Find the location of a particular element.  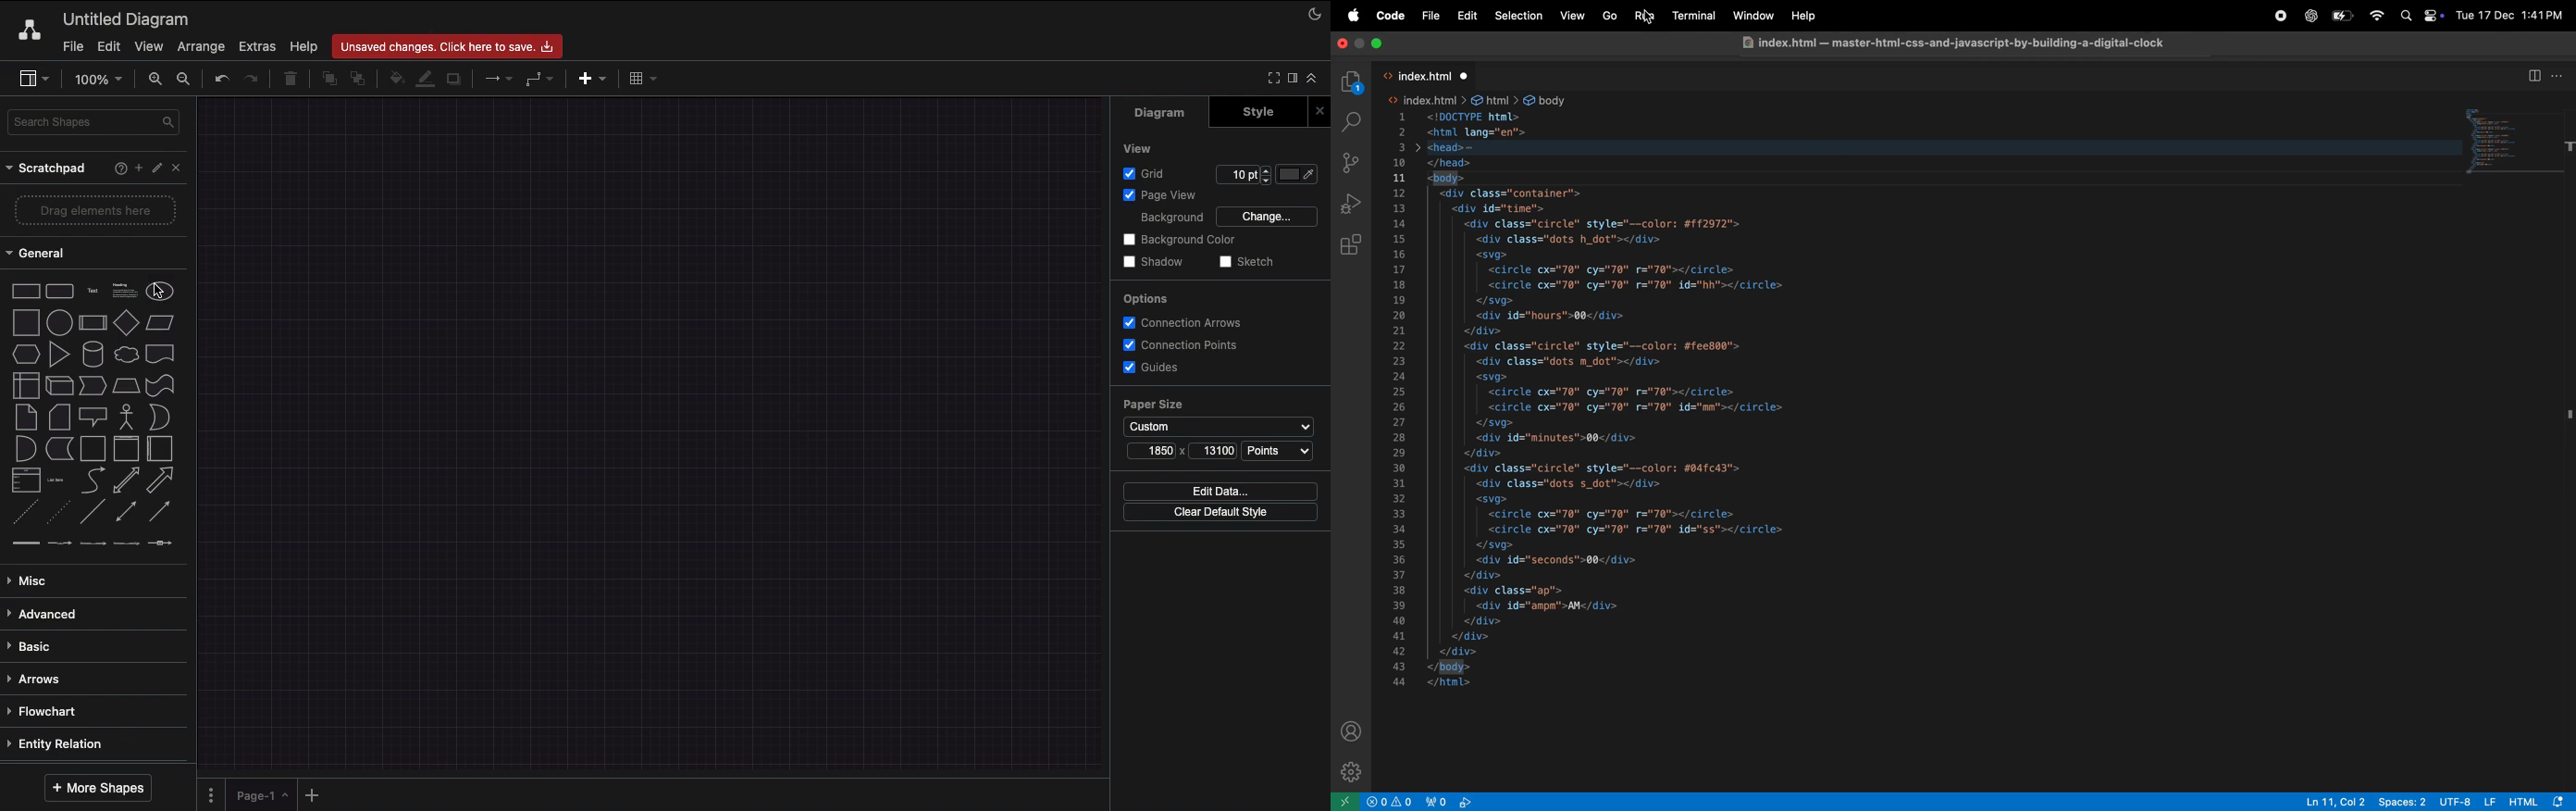

Edit is located at coordinates (106, 46).